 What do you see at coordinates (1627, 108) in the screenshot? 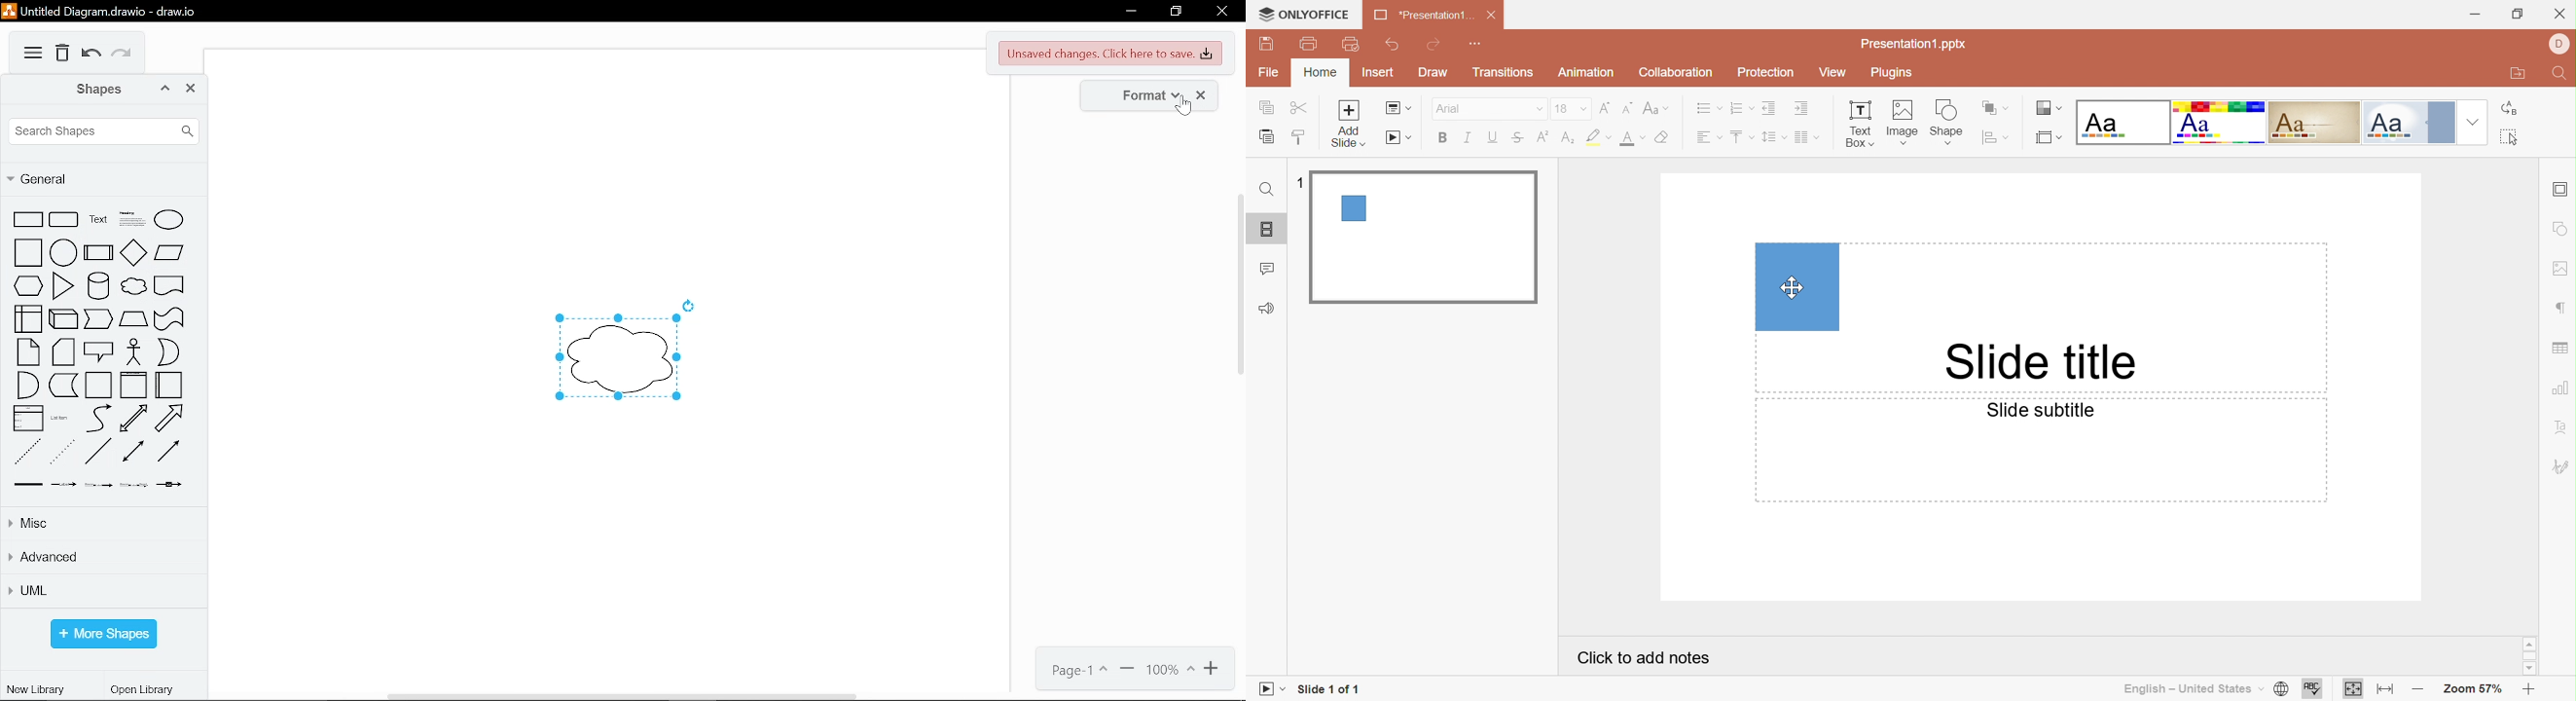
I see `Decrement font size` at bounding box center [1627, 108].